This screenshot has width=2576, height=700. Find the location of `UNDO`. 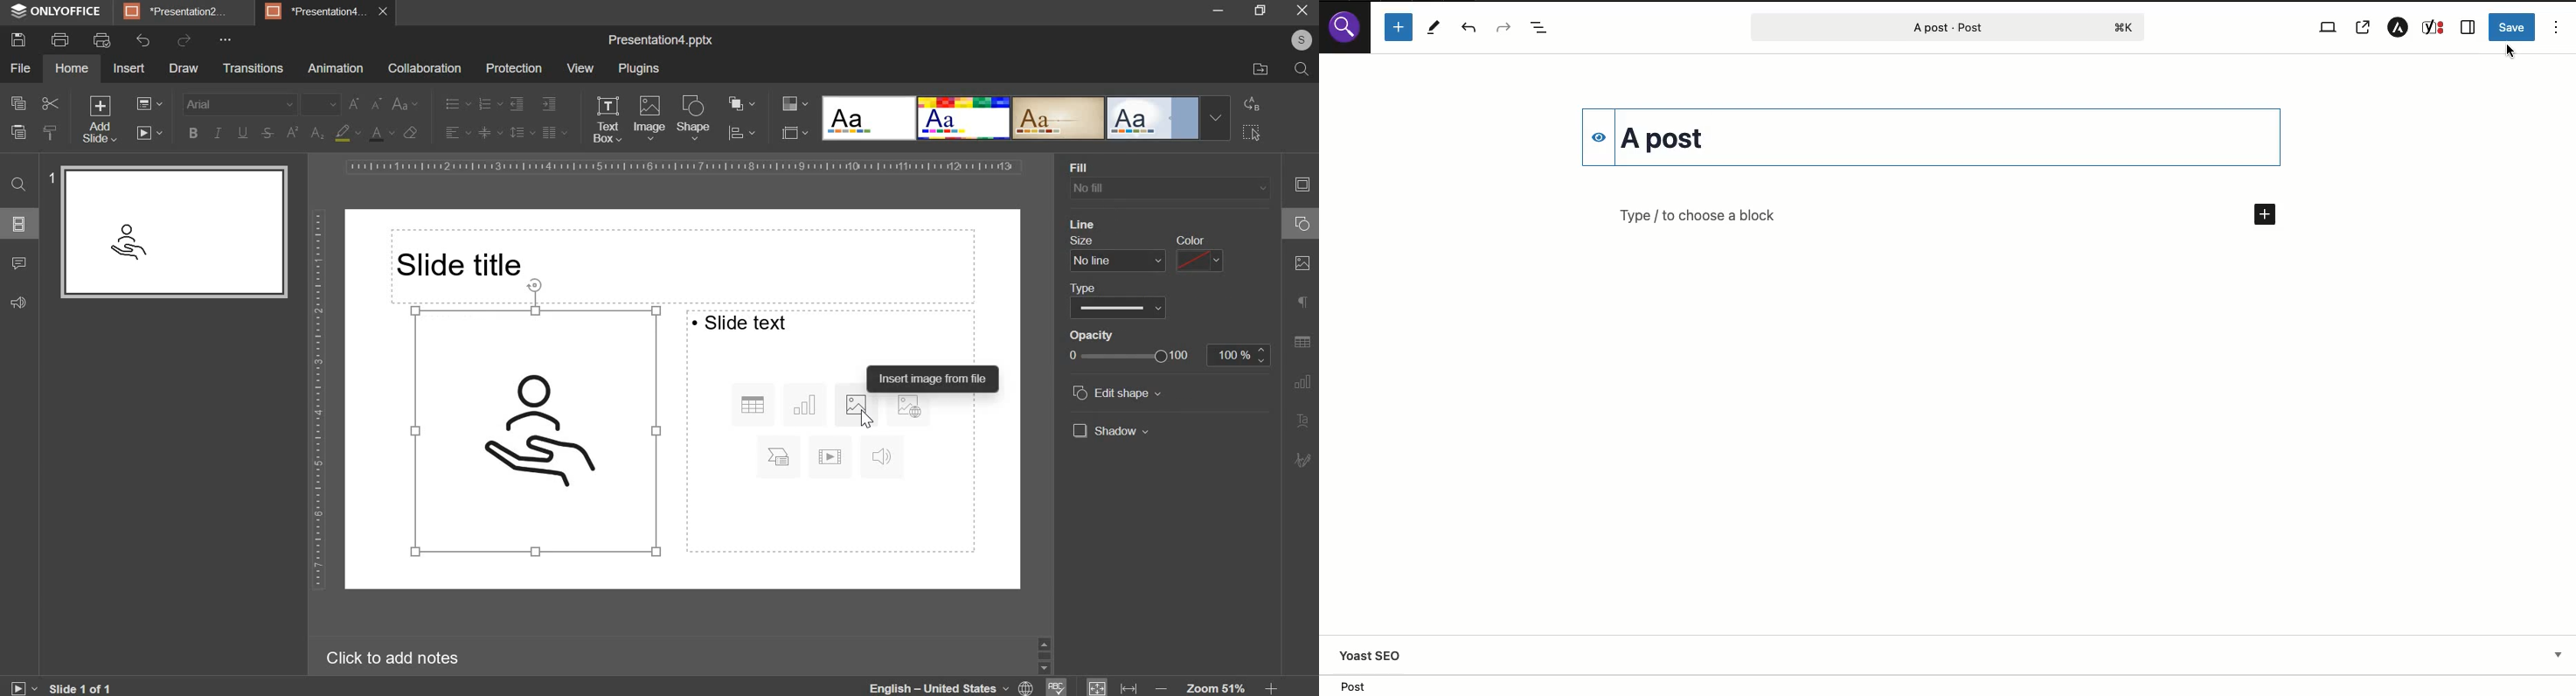

UNDO is located at coordinates (1469, 29).